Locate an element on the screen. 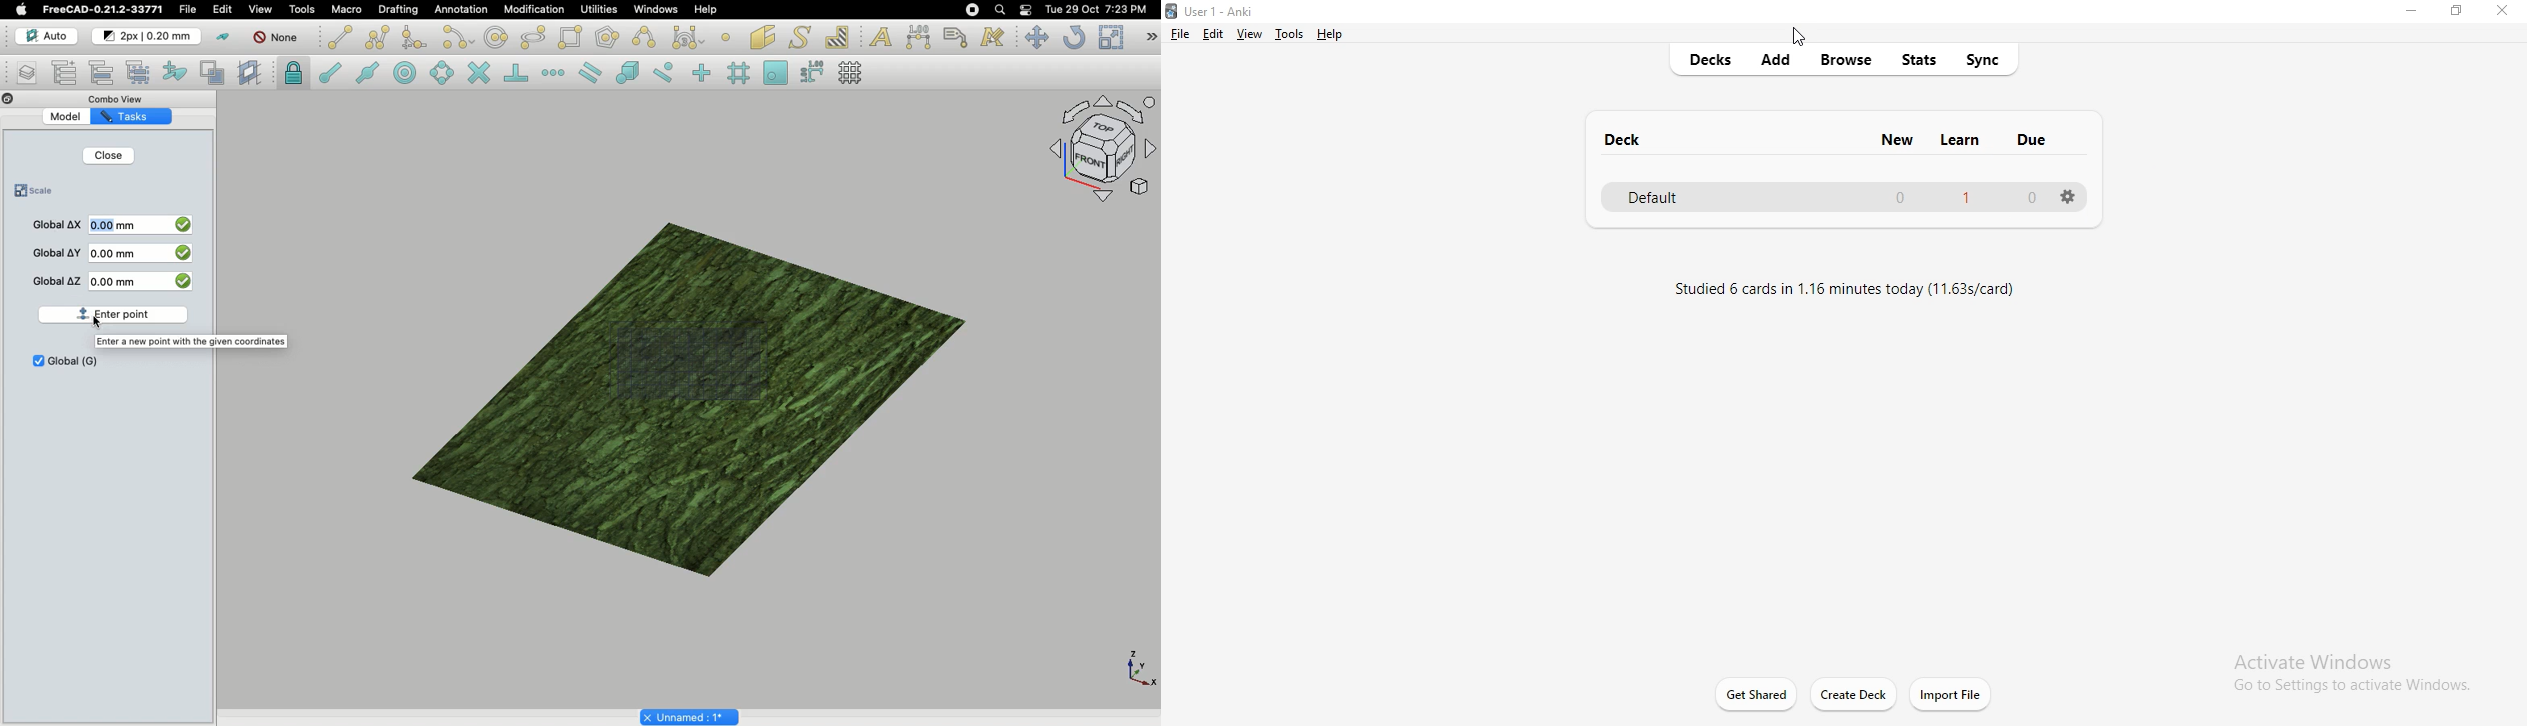 The height and width of the screenshot is (728, 2548). Point is located at coordinates (729, 36).